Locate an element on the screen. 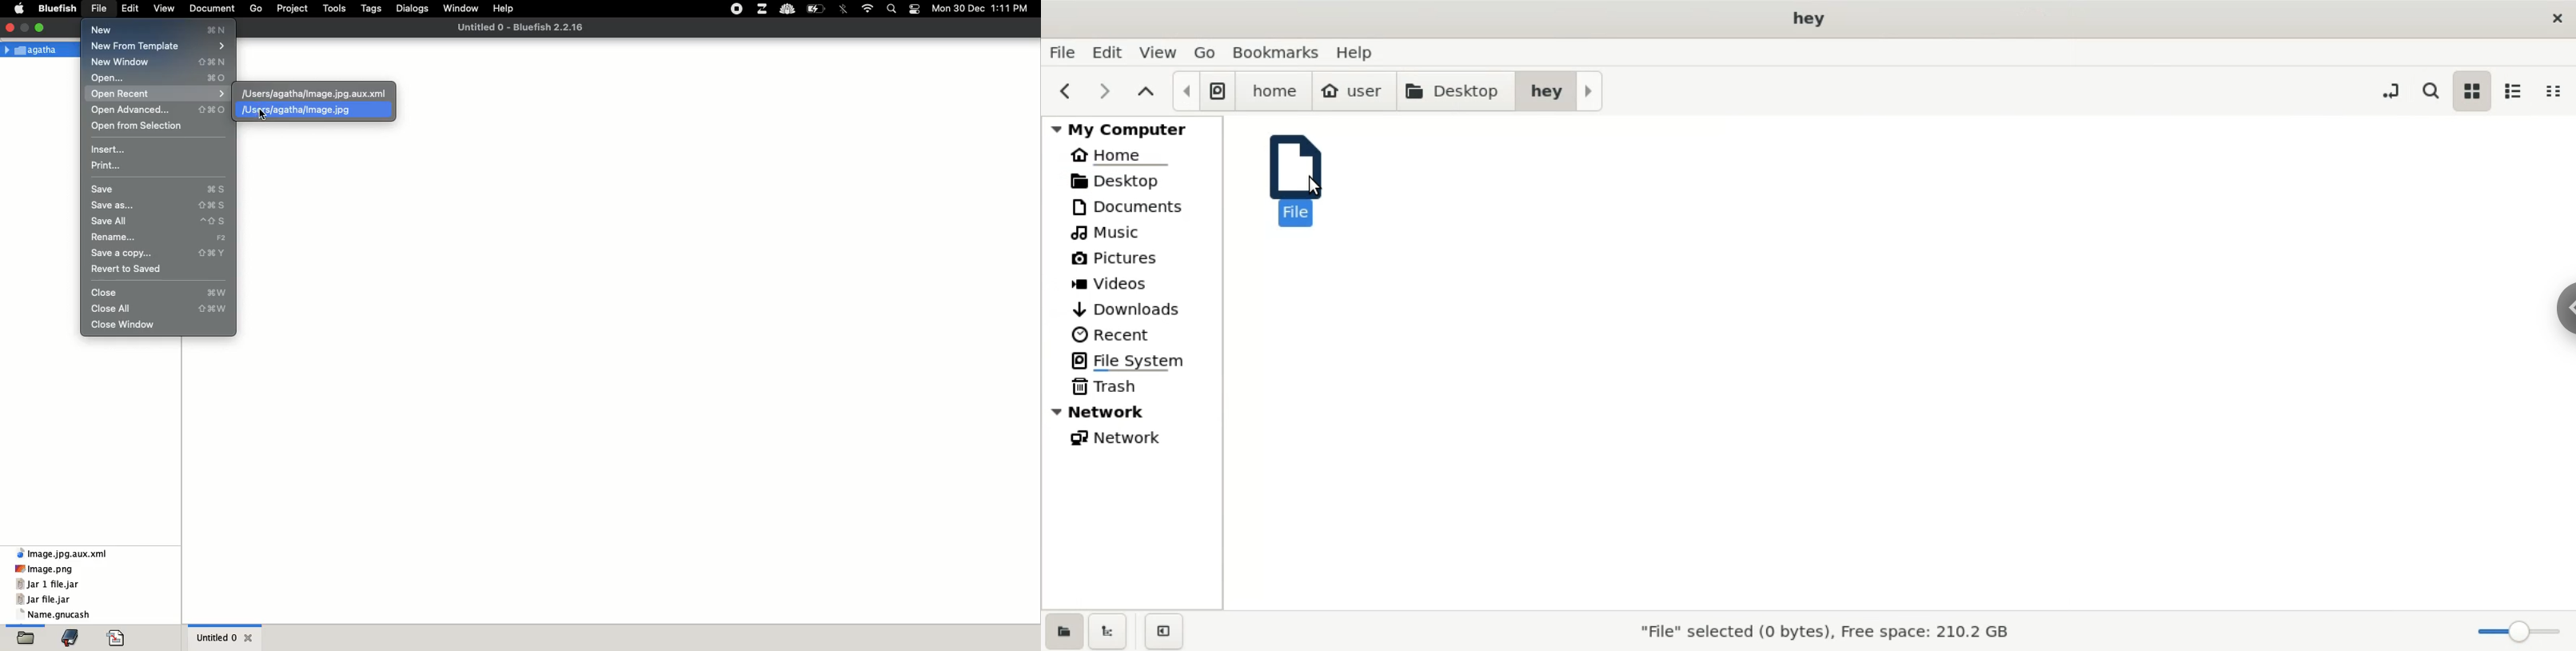 The height and width of the screenshot is (672, 2576). bluefish is located at coordinates (57, 7).